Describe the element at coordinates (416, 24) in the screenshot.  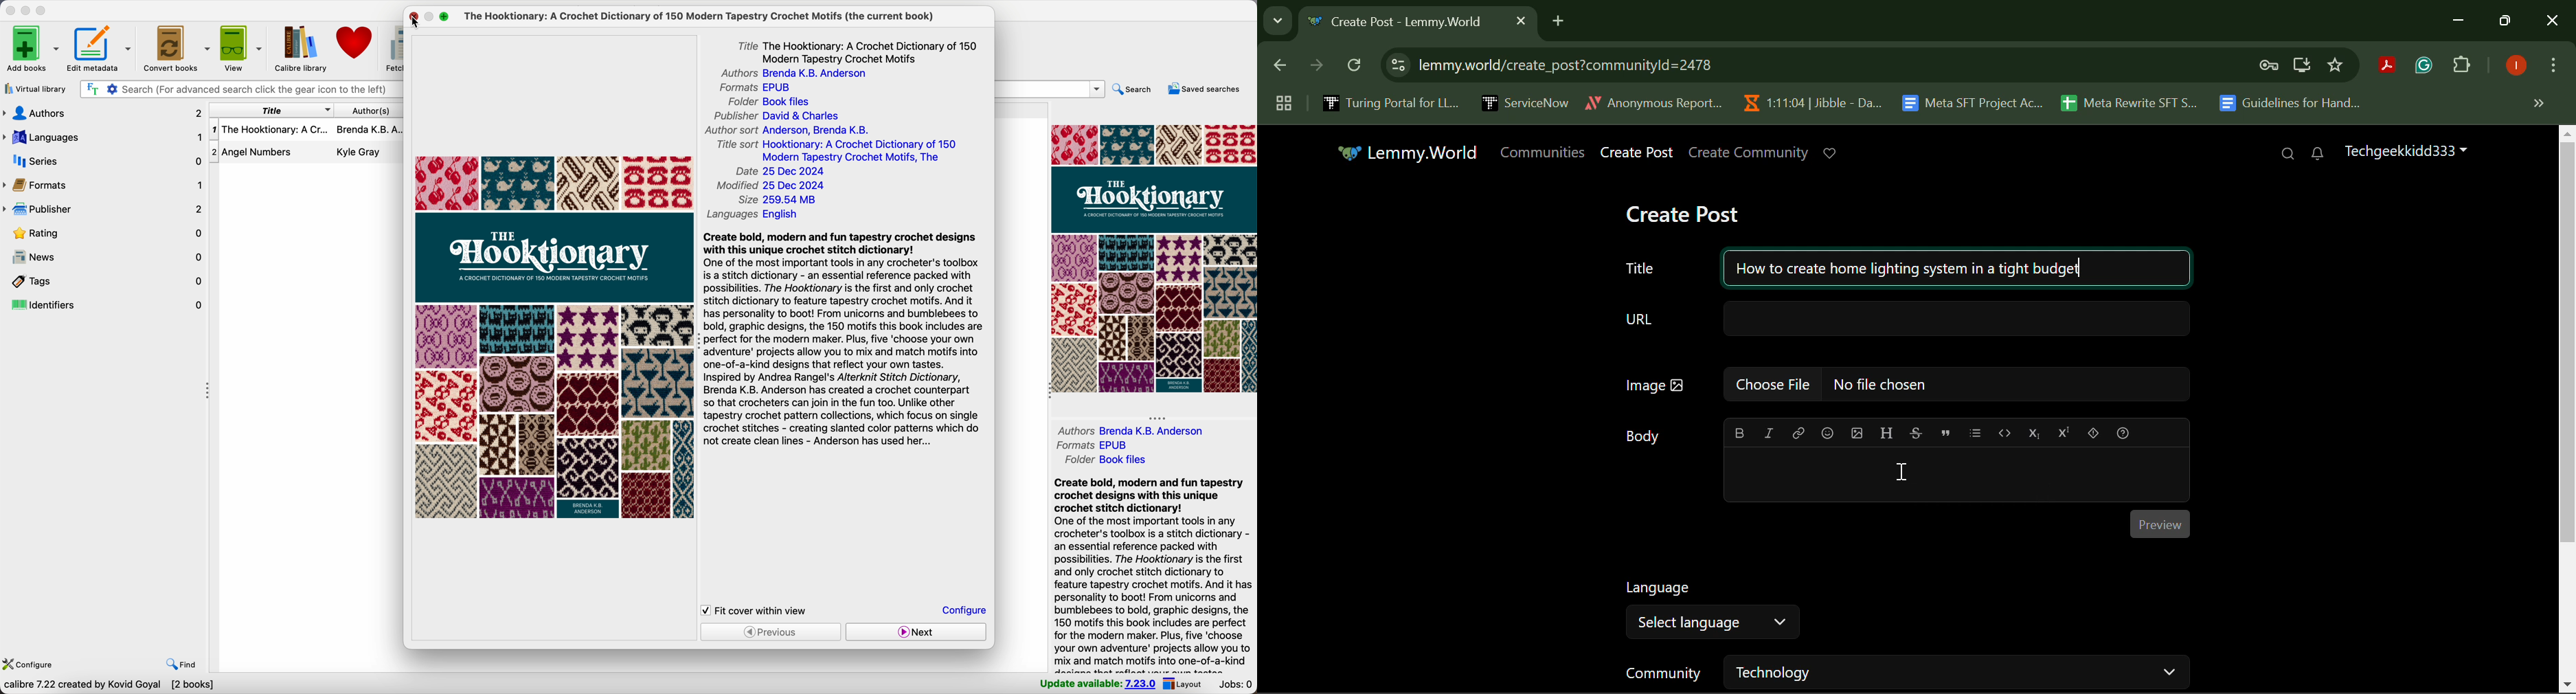
I see `cursor` at that location.